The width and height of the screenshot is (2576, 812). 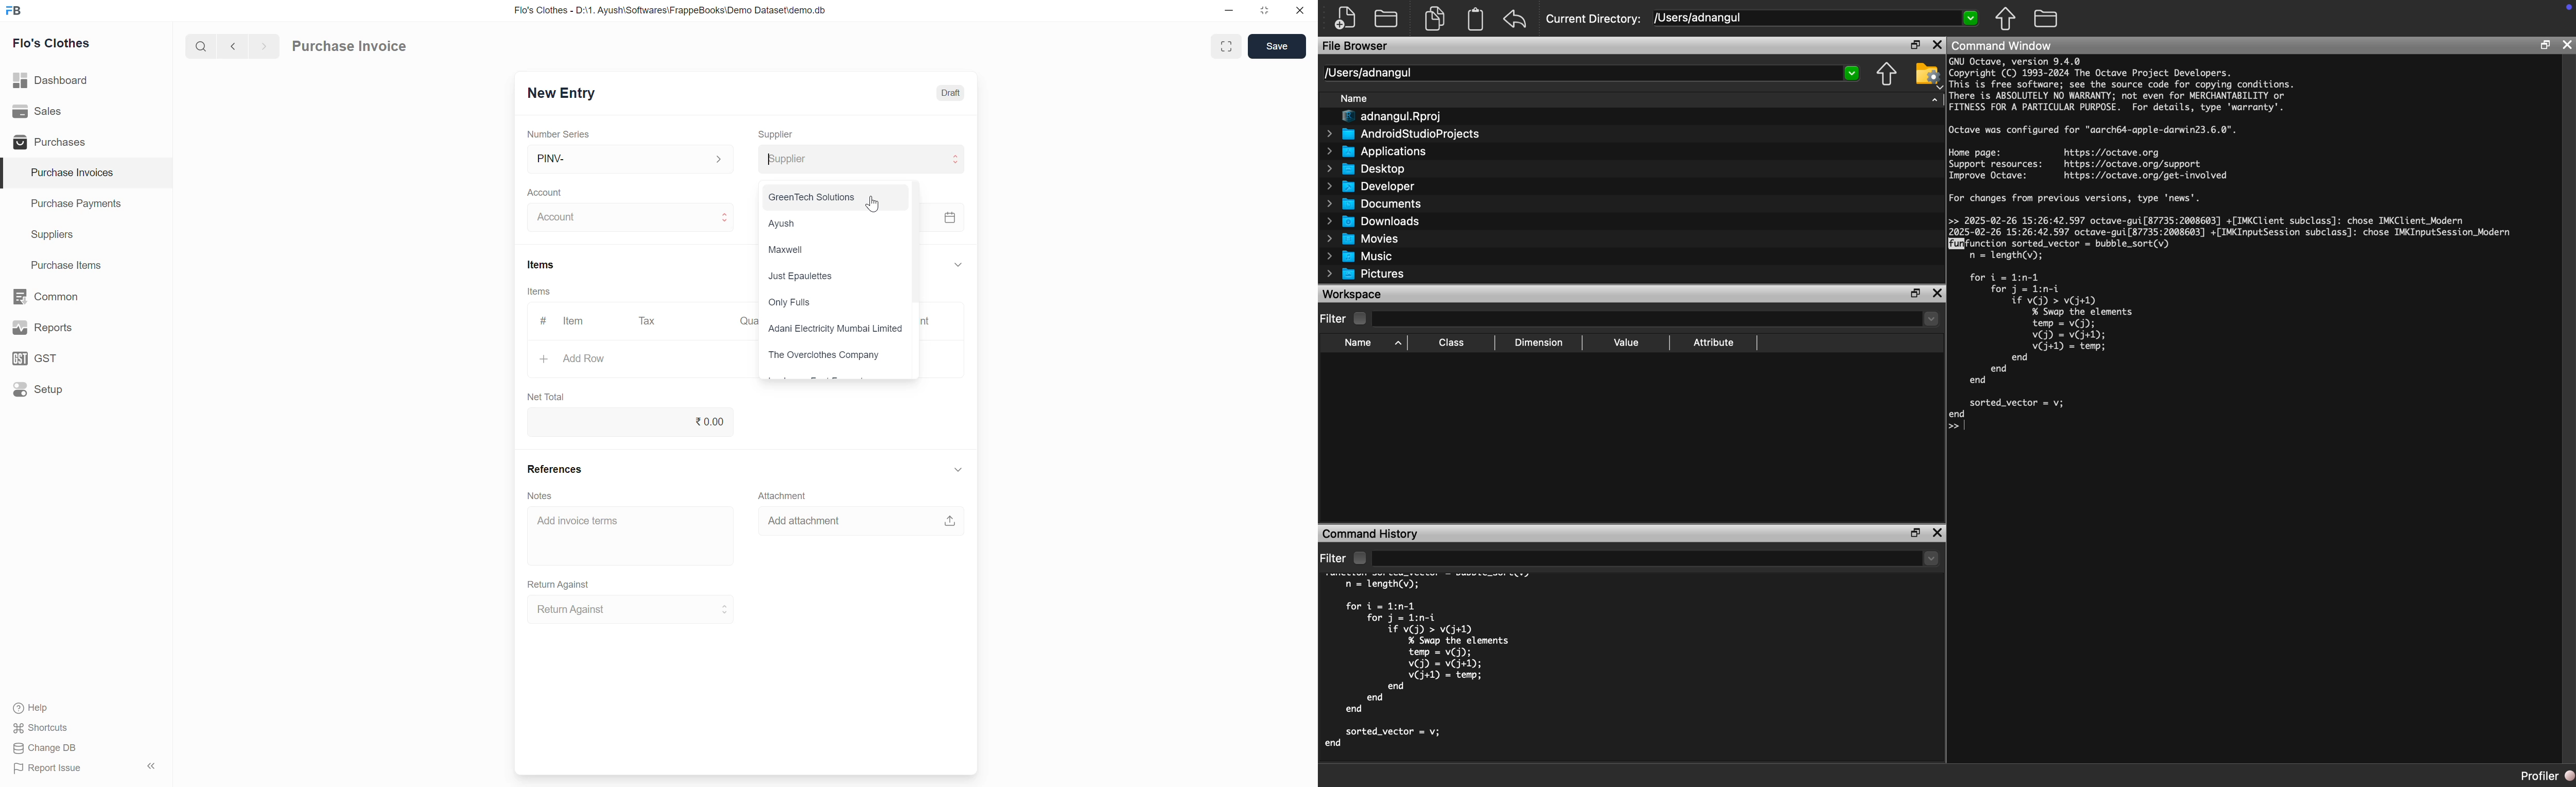 What do you see at coordinates (560, 585) in the screenshot?
I see `Return Against` at bounding box center [560, 585].